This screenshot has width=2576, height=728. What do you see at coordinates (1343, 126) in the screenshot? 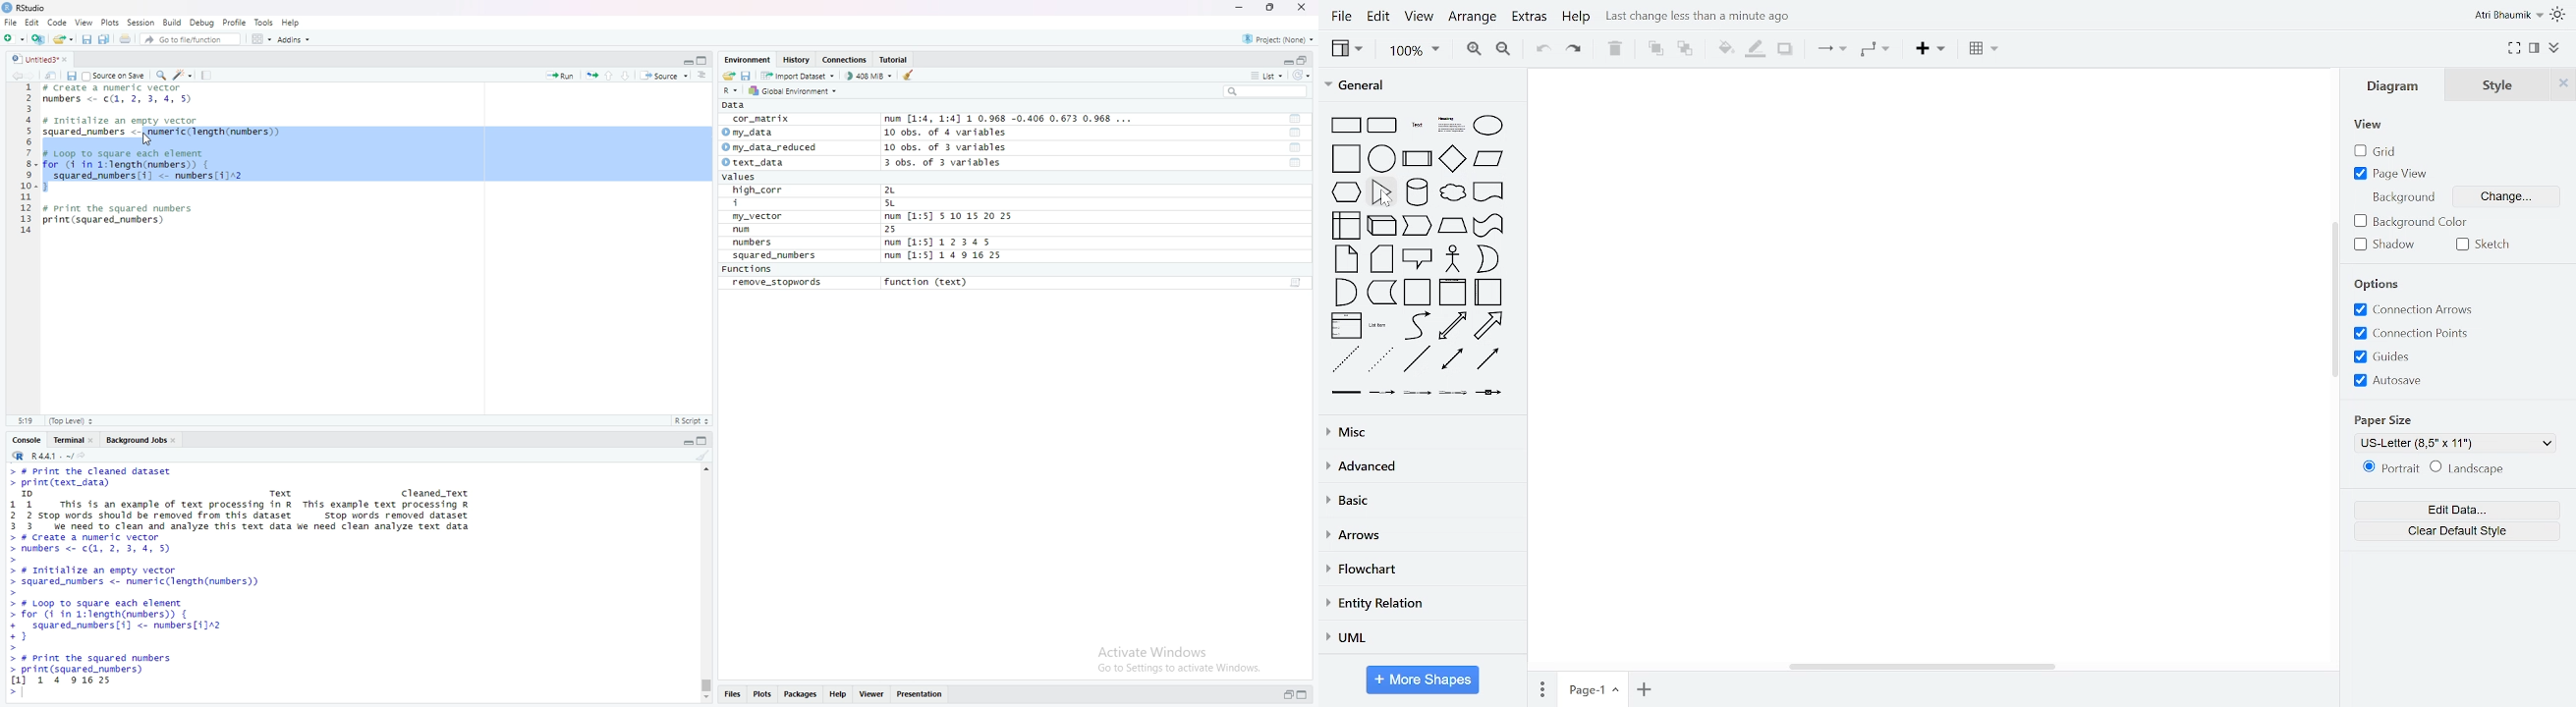
I see `rectangle` at bounding box center [1343, 126].